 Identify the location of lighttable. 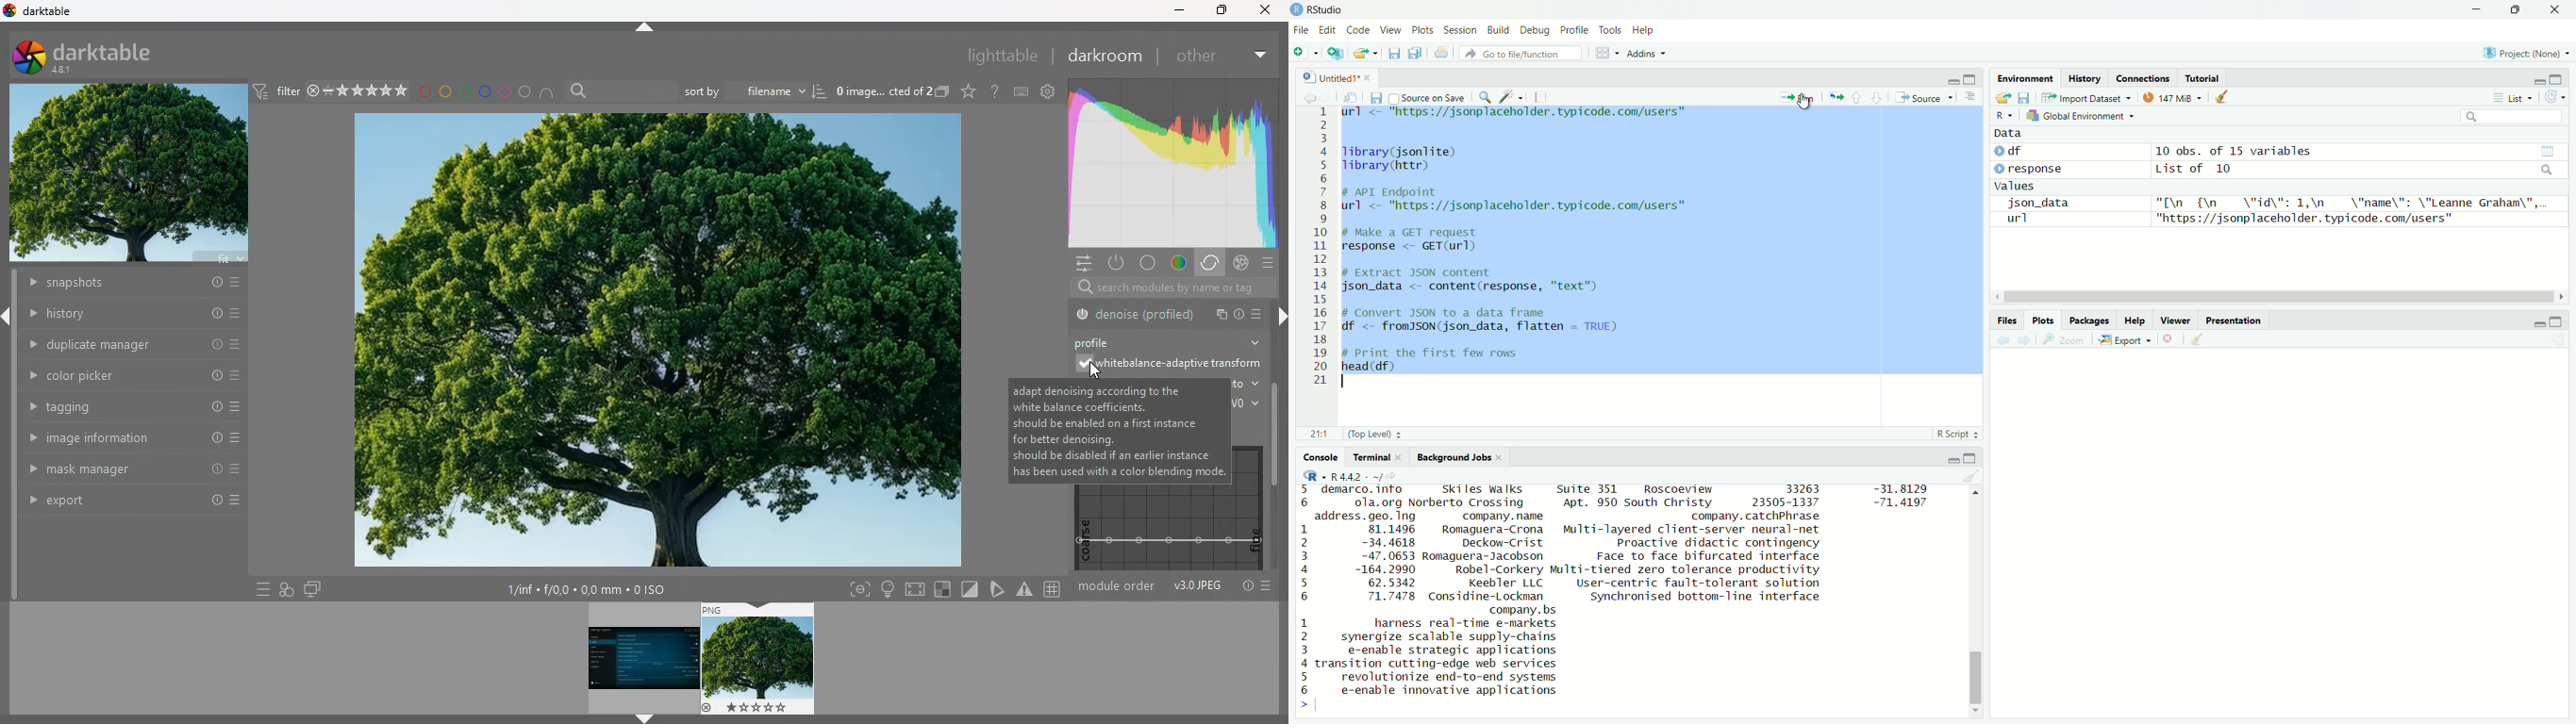
(1002, 58).